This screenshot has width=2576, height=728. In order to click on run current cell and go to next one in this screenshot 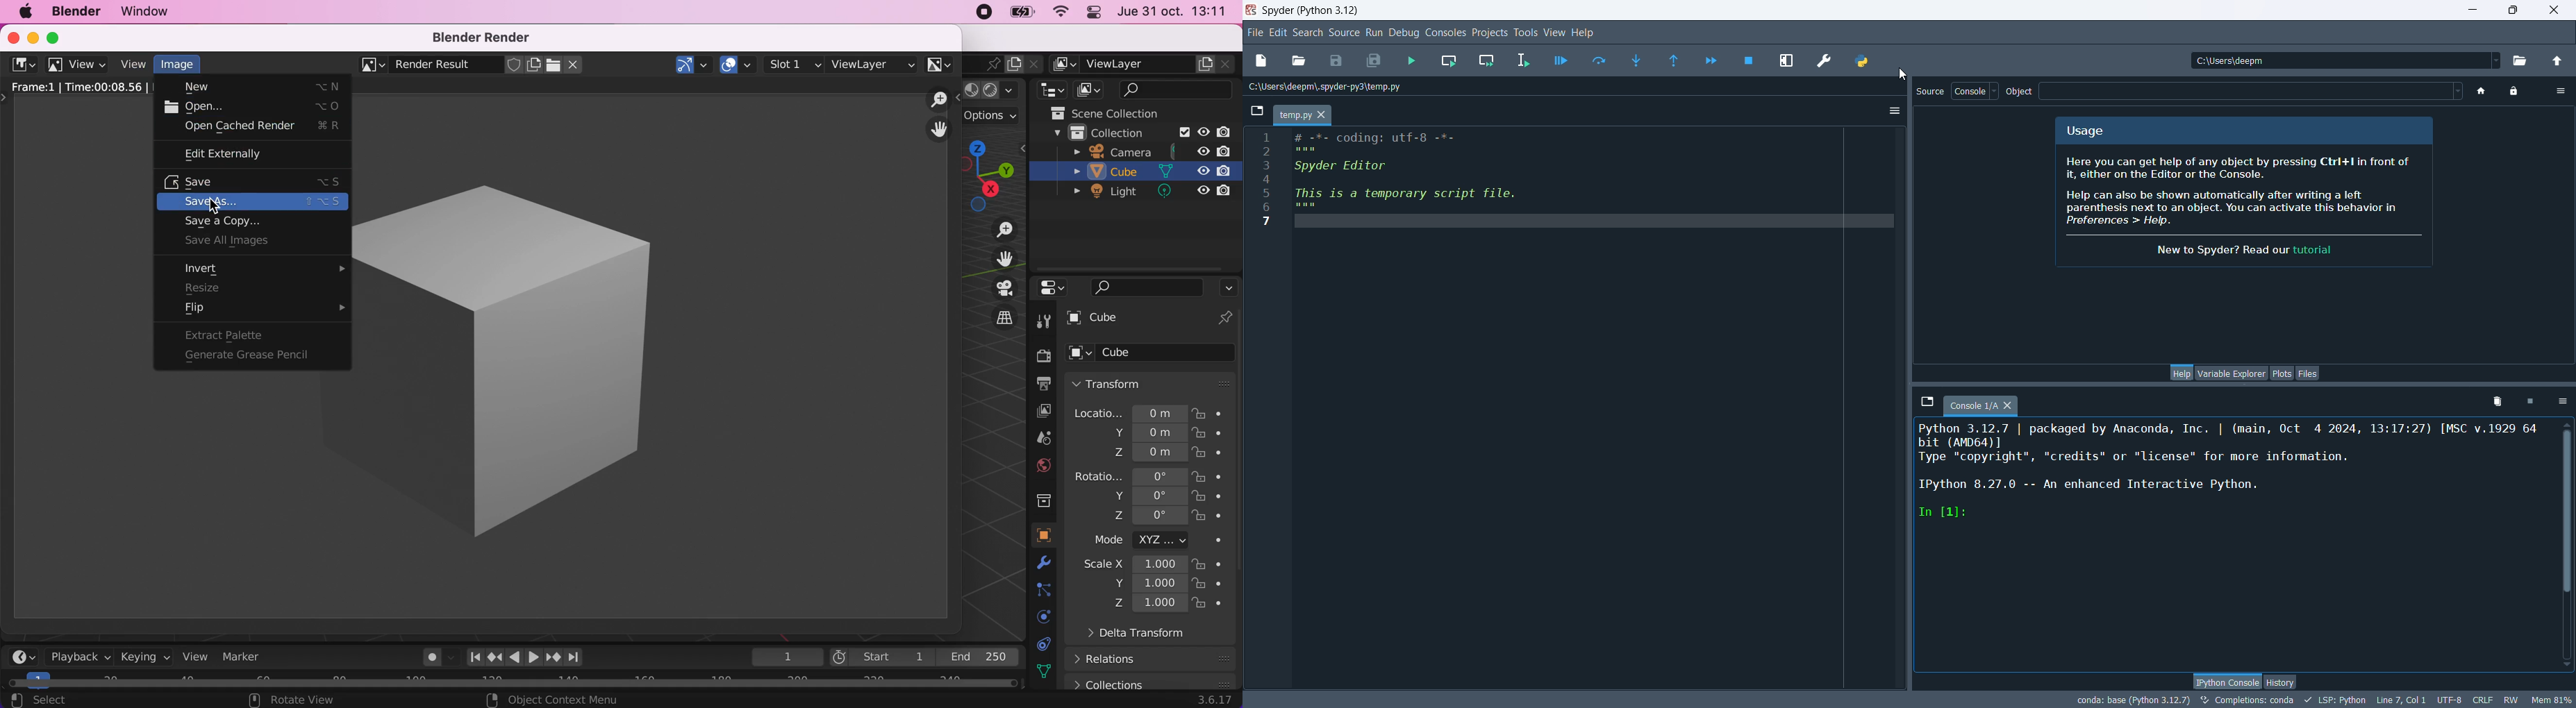, I will do `click(1486, 60)`.